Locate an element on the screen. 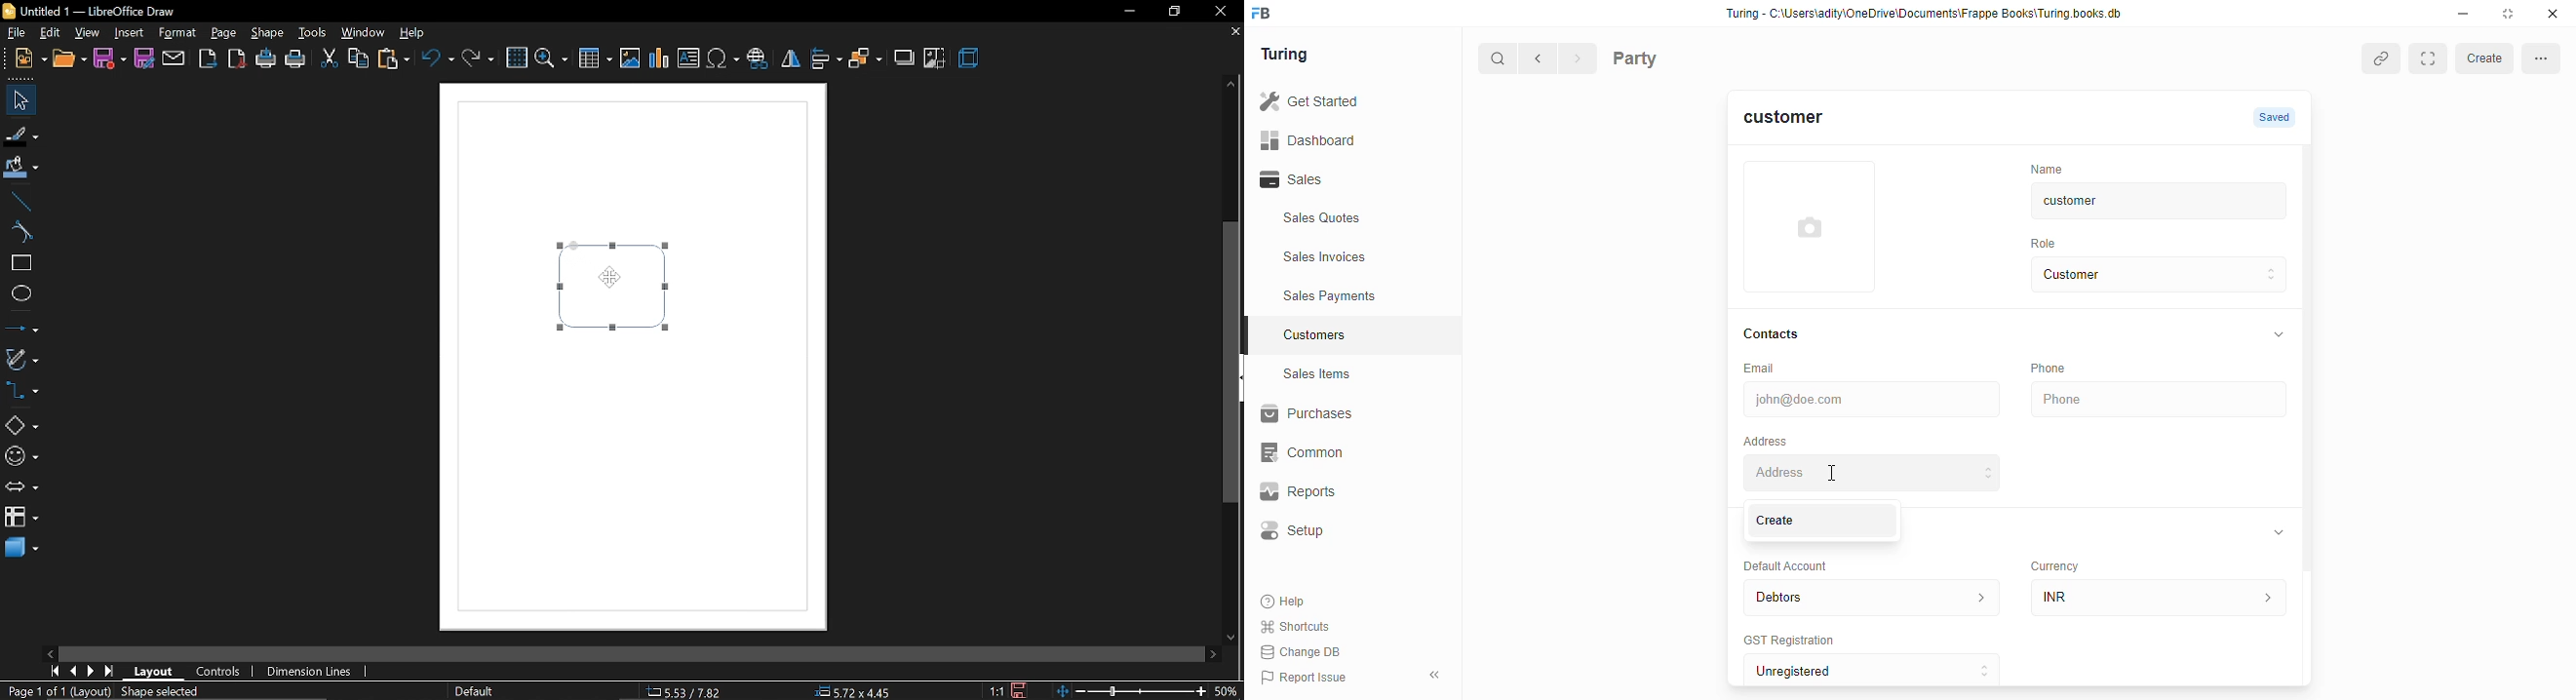 Image resolution: width=2576 pixels, height=700 pixels. Currency is located at coordinates (2053, 566).